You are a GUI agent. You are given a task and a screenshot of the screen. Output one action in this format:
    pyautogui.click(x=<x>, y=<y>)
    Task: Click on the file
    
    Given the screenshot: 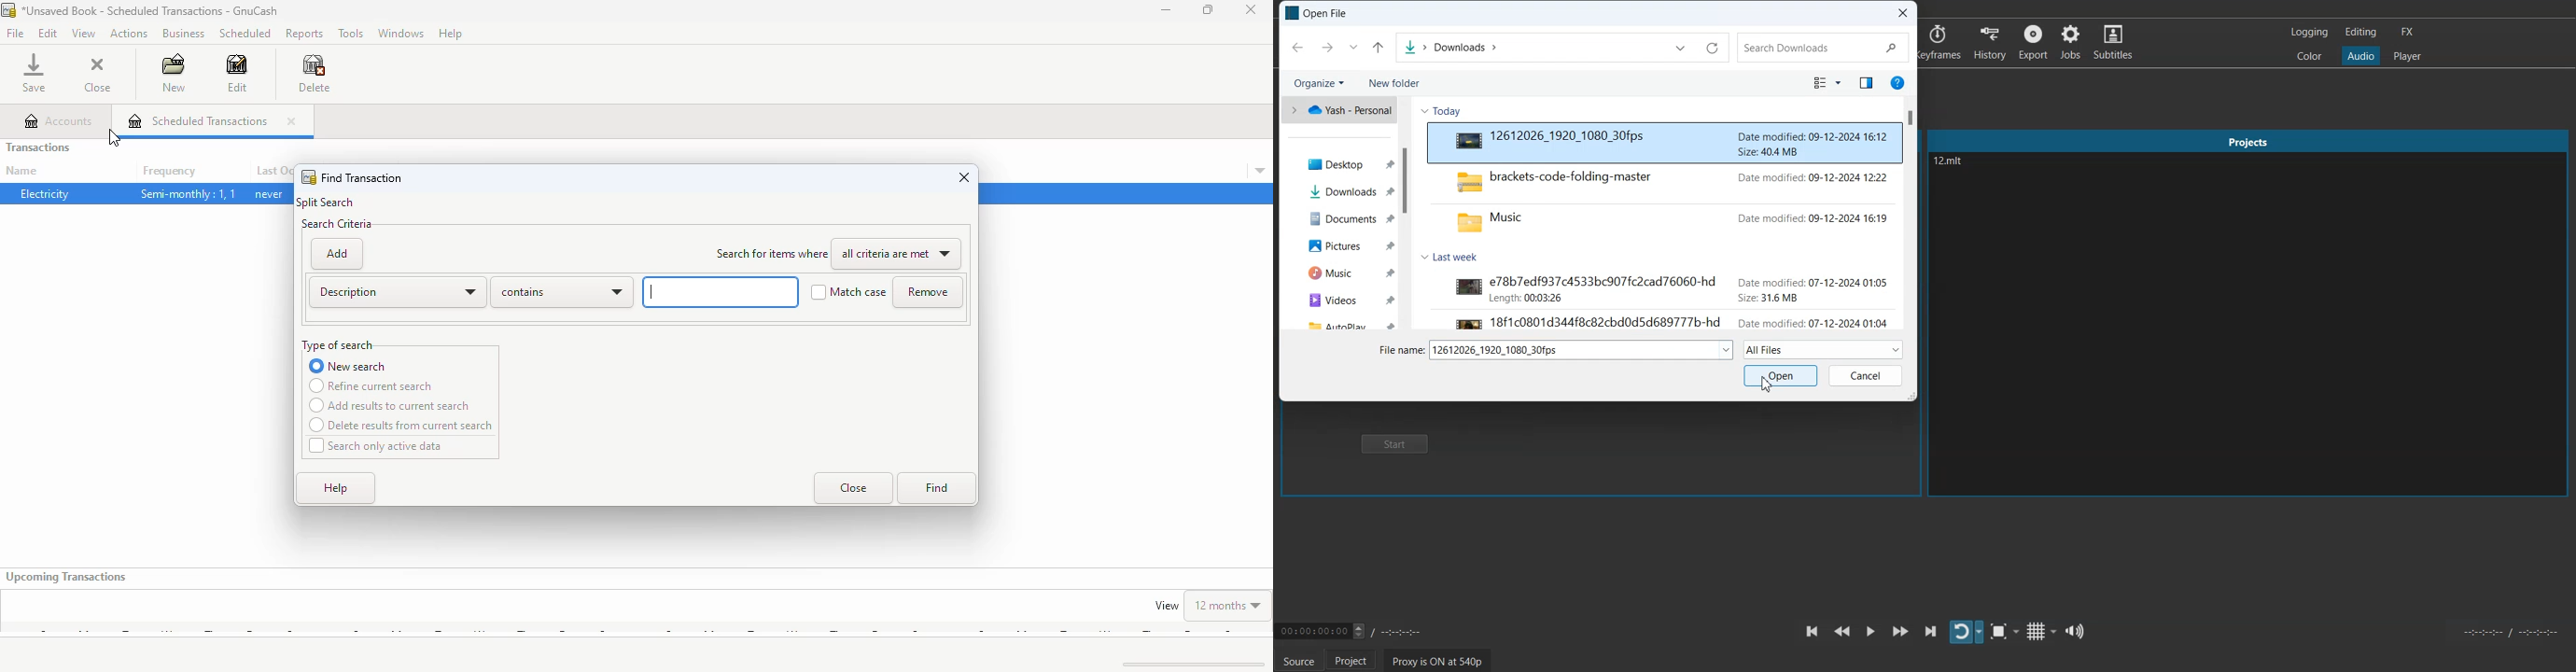 What is the action you would take?
    pyautogui.click(x=16, y=33)
    